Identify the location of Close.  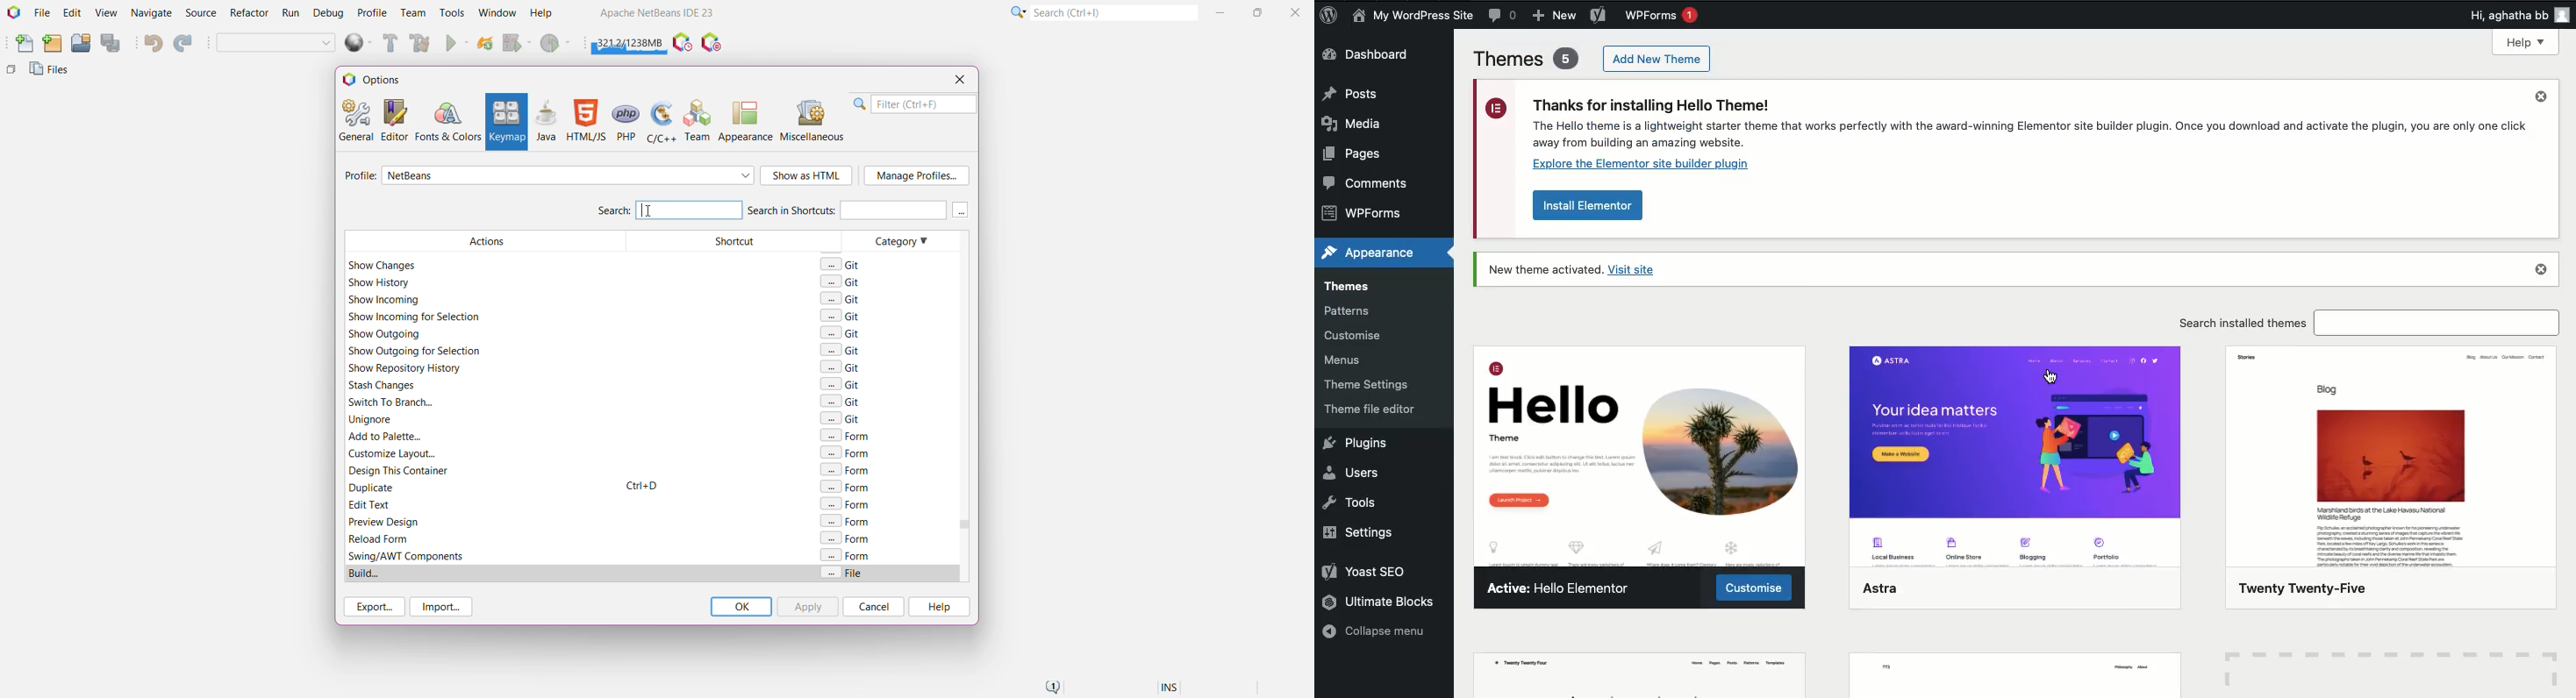
(2540, 97).